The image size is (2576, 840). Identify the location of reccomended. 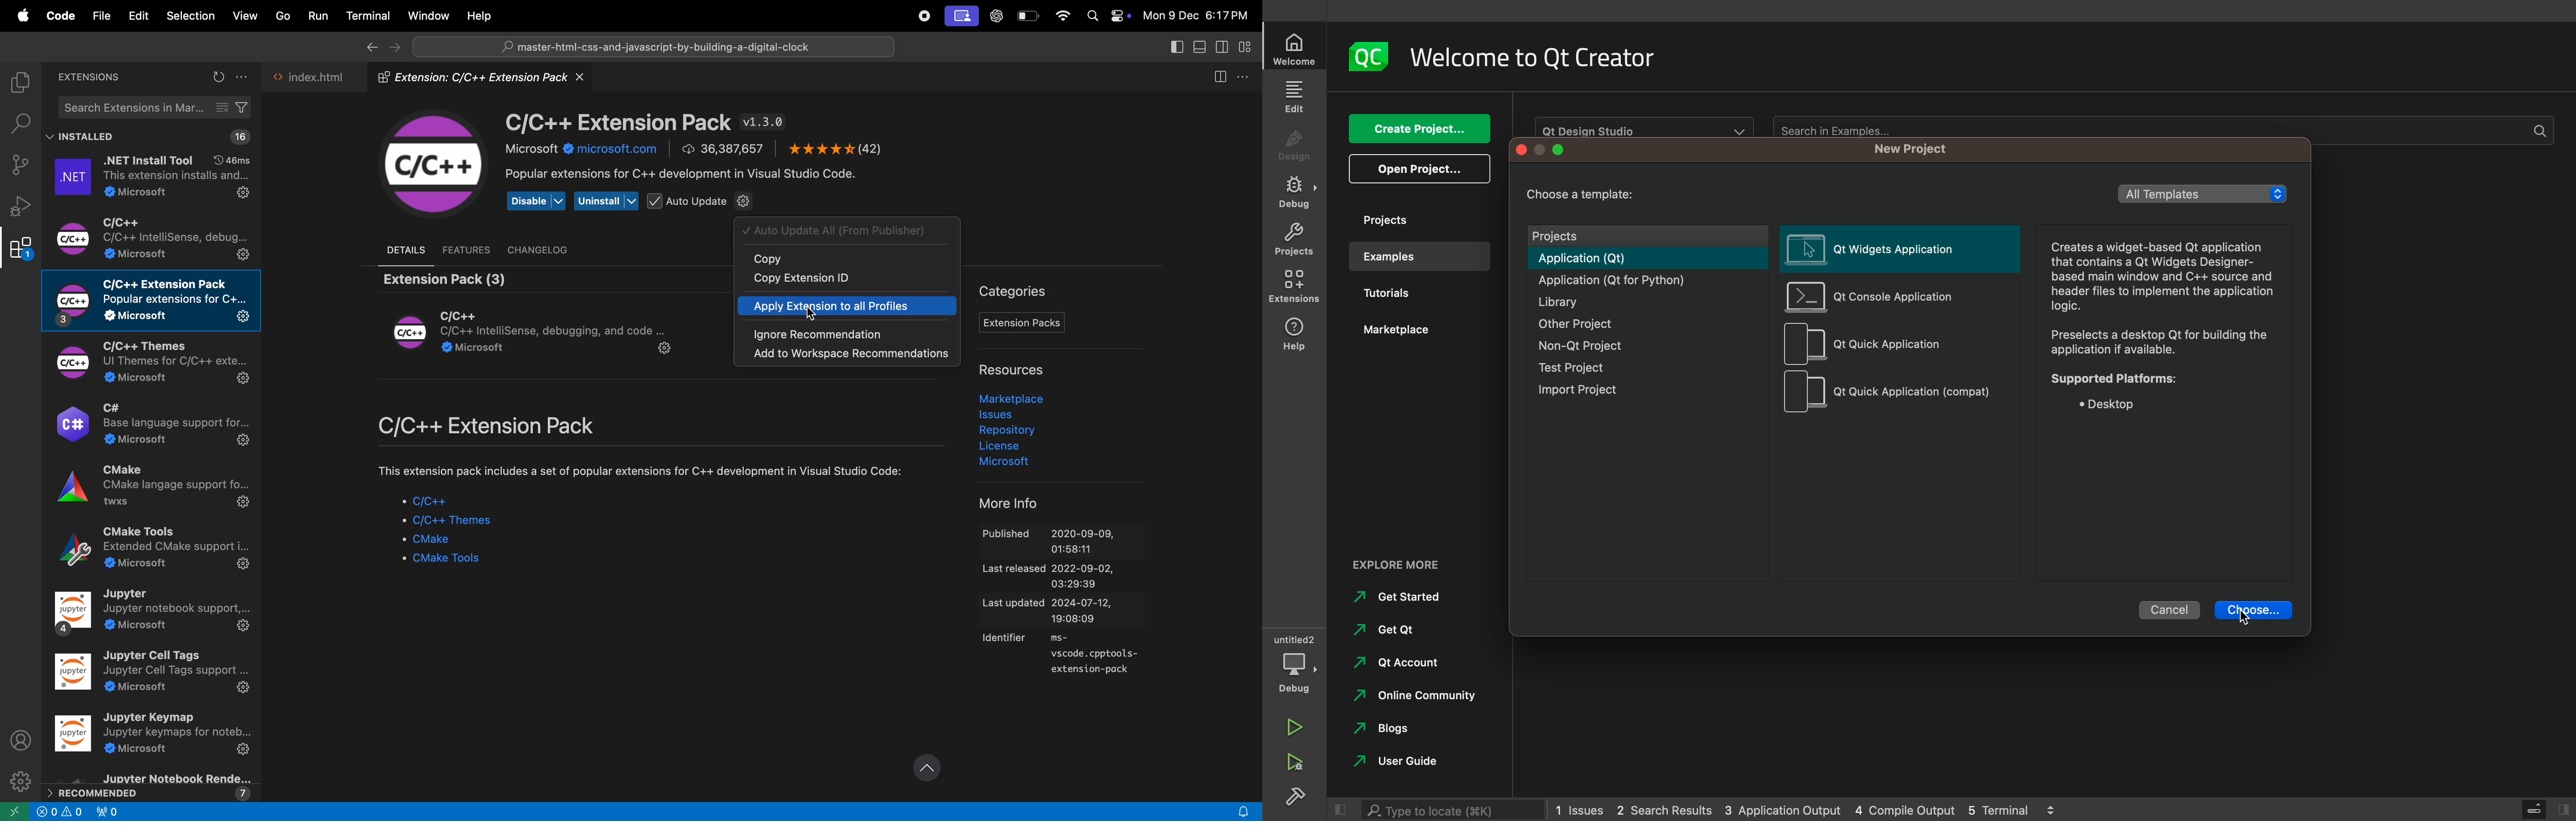
(150, 786).